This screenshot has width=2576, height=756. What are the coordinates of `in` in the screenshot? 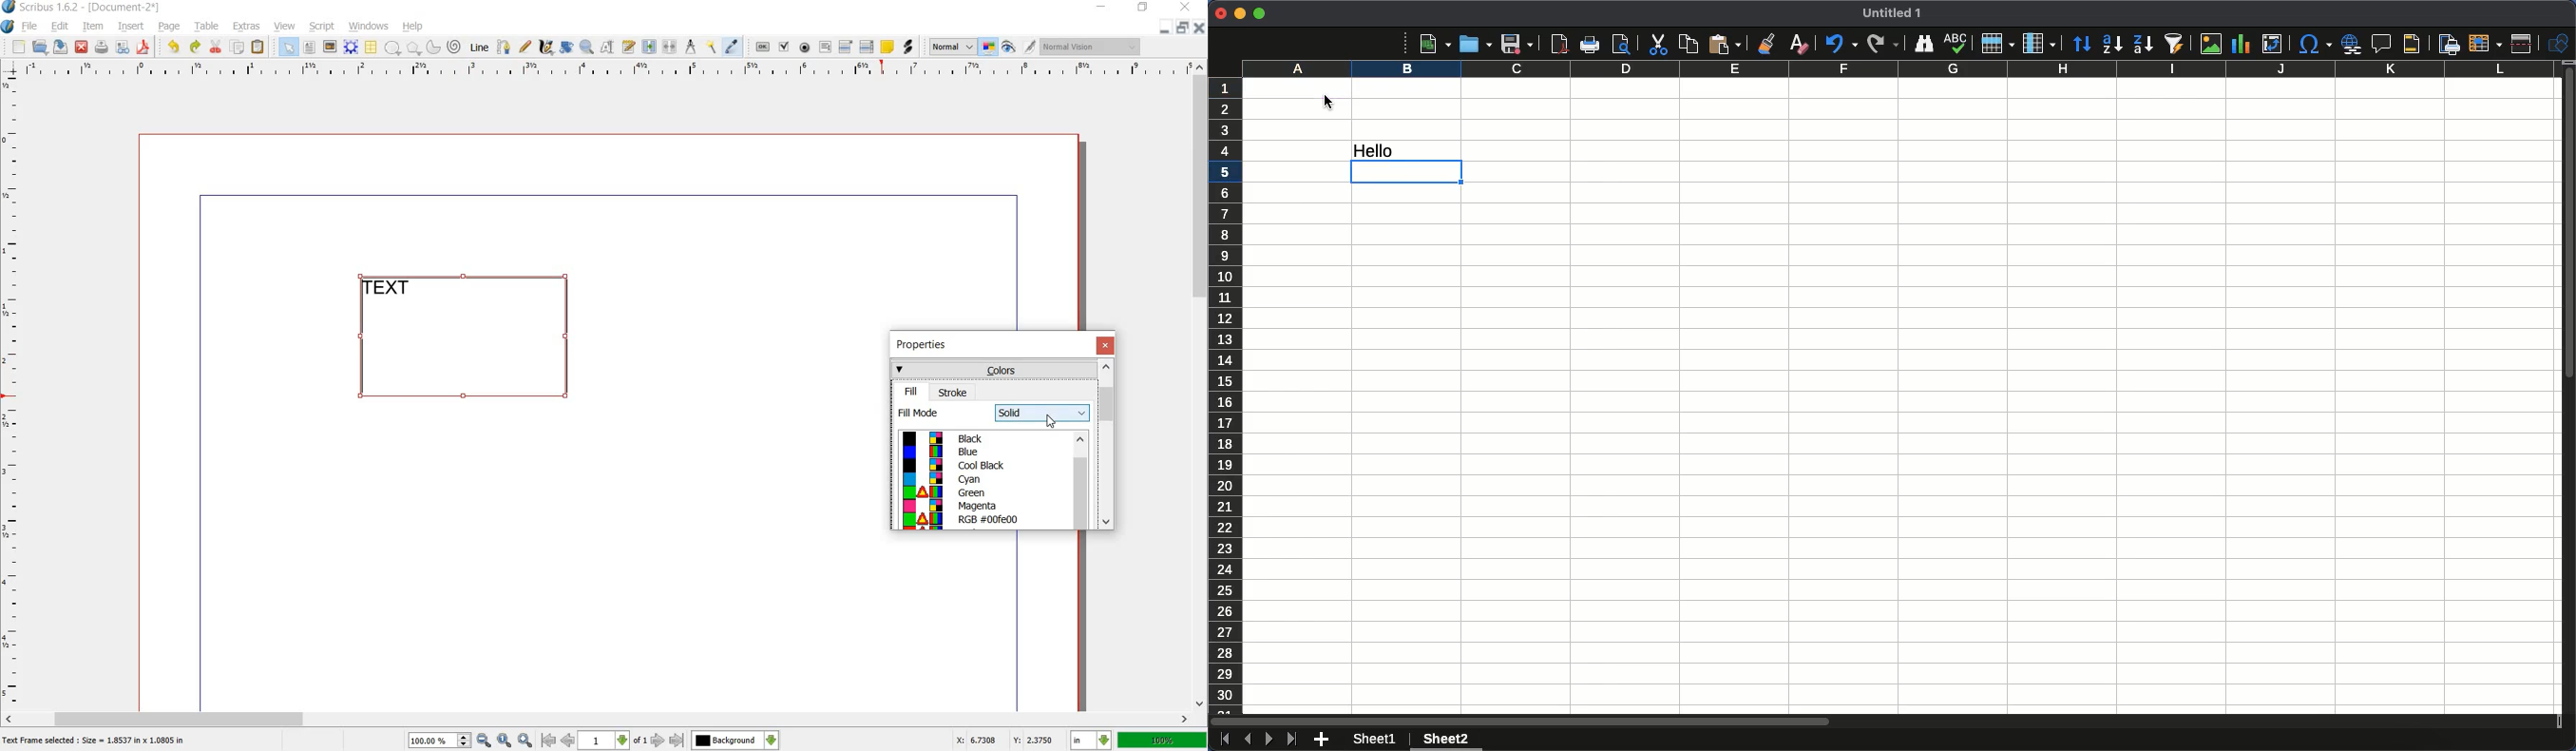 It's located at (1092, 740).